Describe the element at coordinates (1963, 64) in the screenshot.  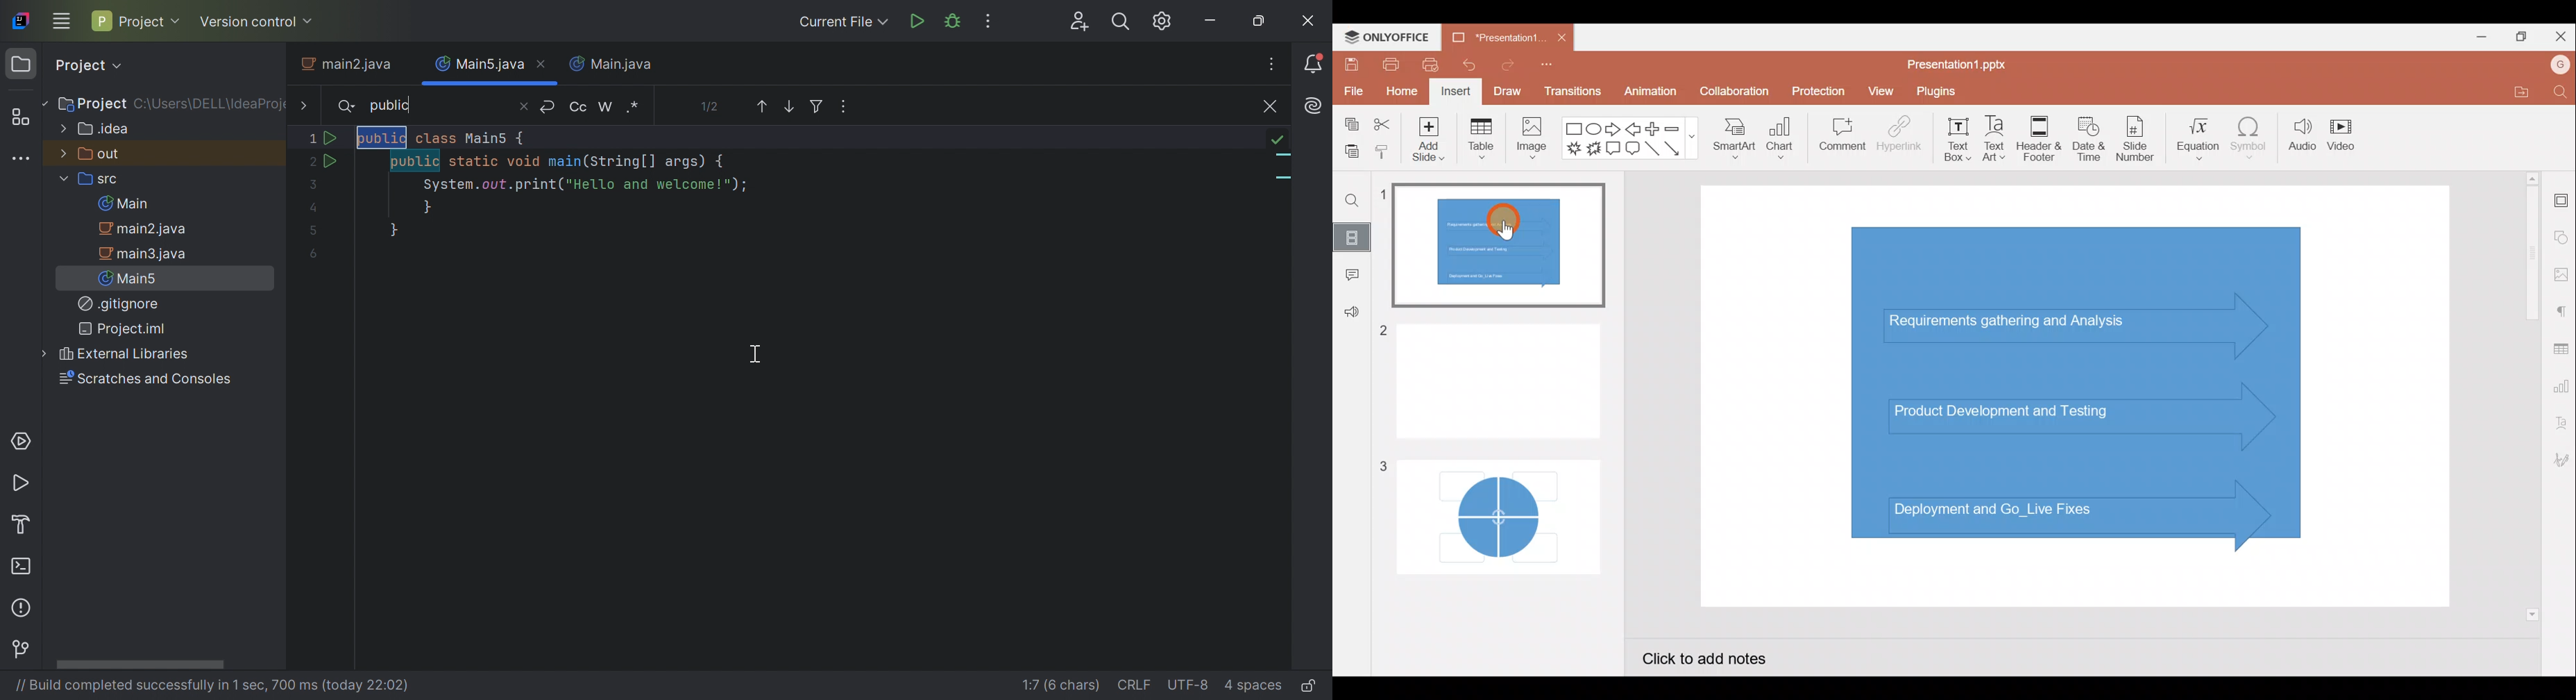
I see `Presentation1.pptx` at that location.